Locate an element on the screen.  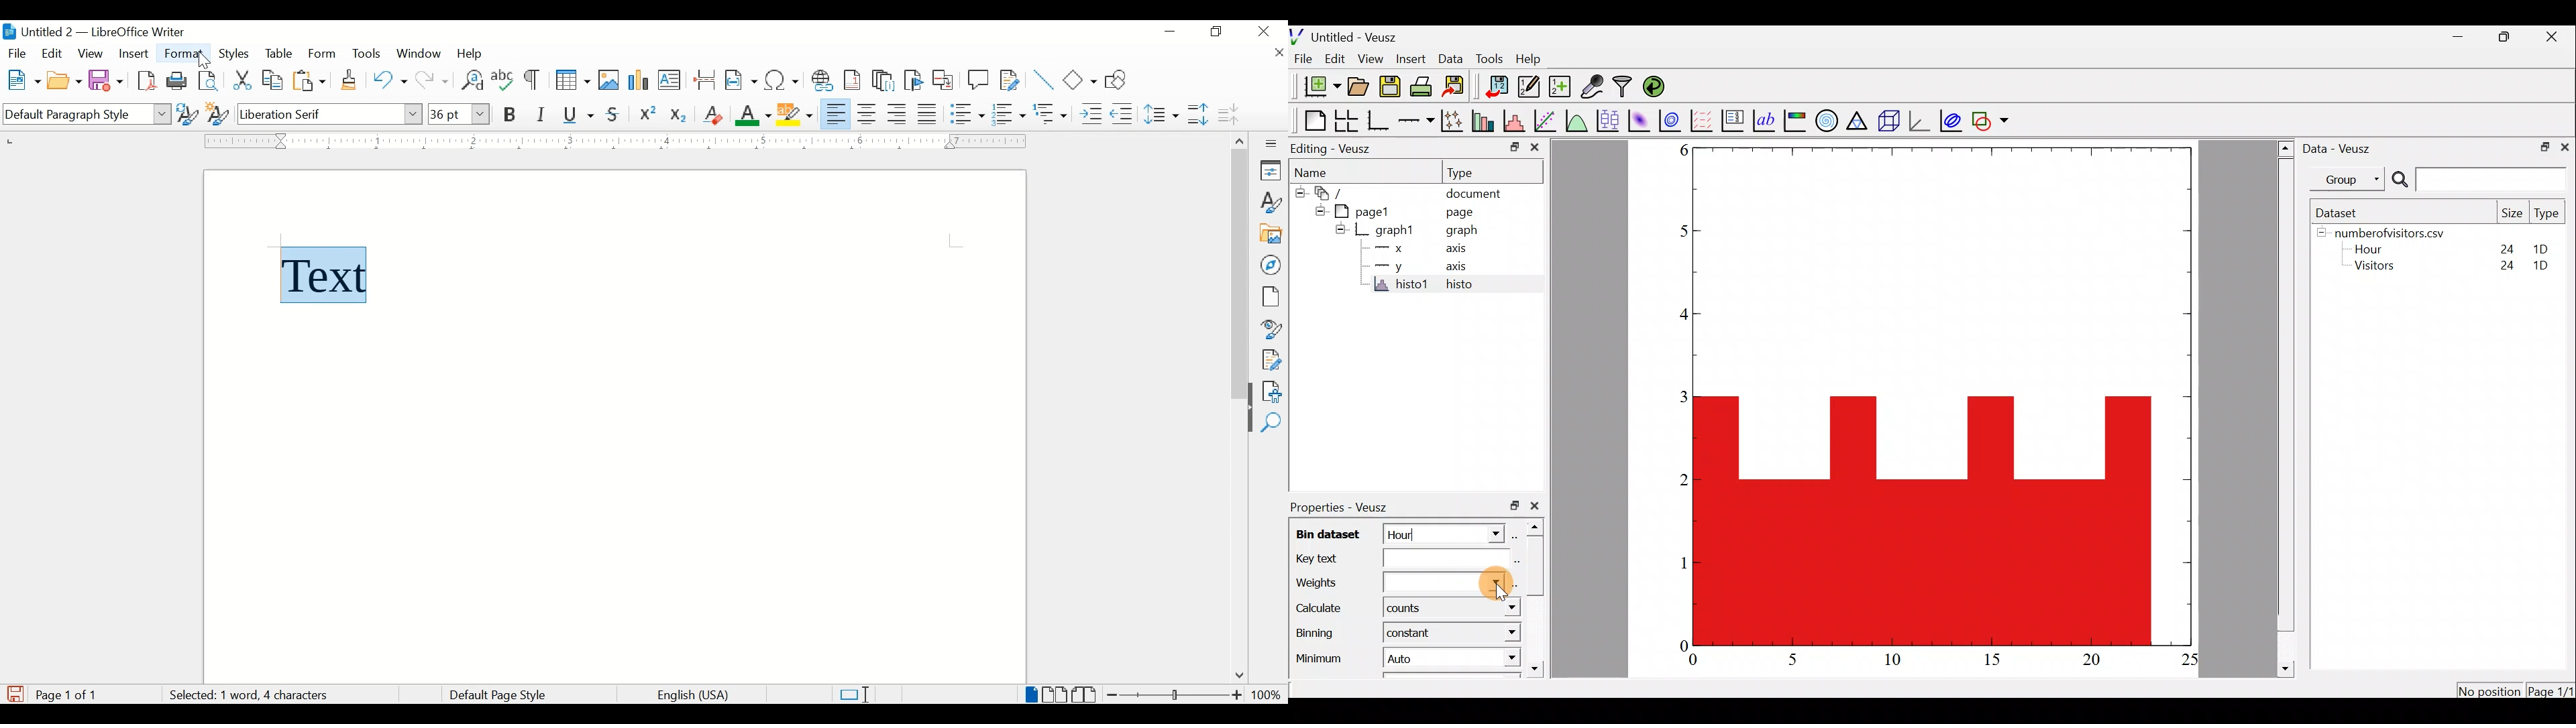
italic is located at coordinates (541, 115).